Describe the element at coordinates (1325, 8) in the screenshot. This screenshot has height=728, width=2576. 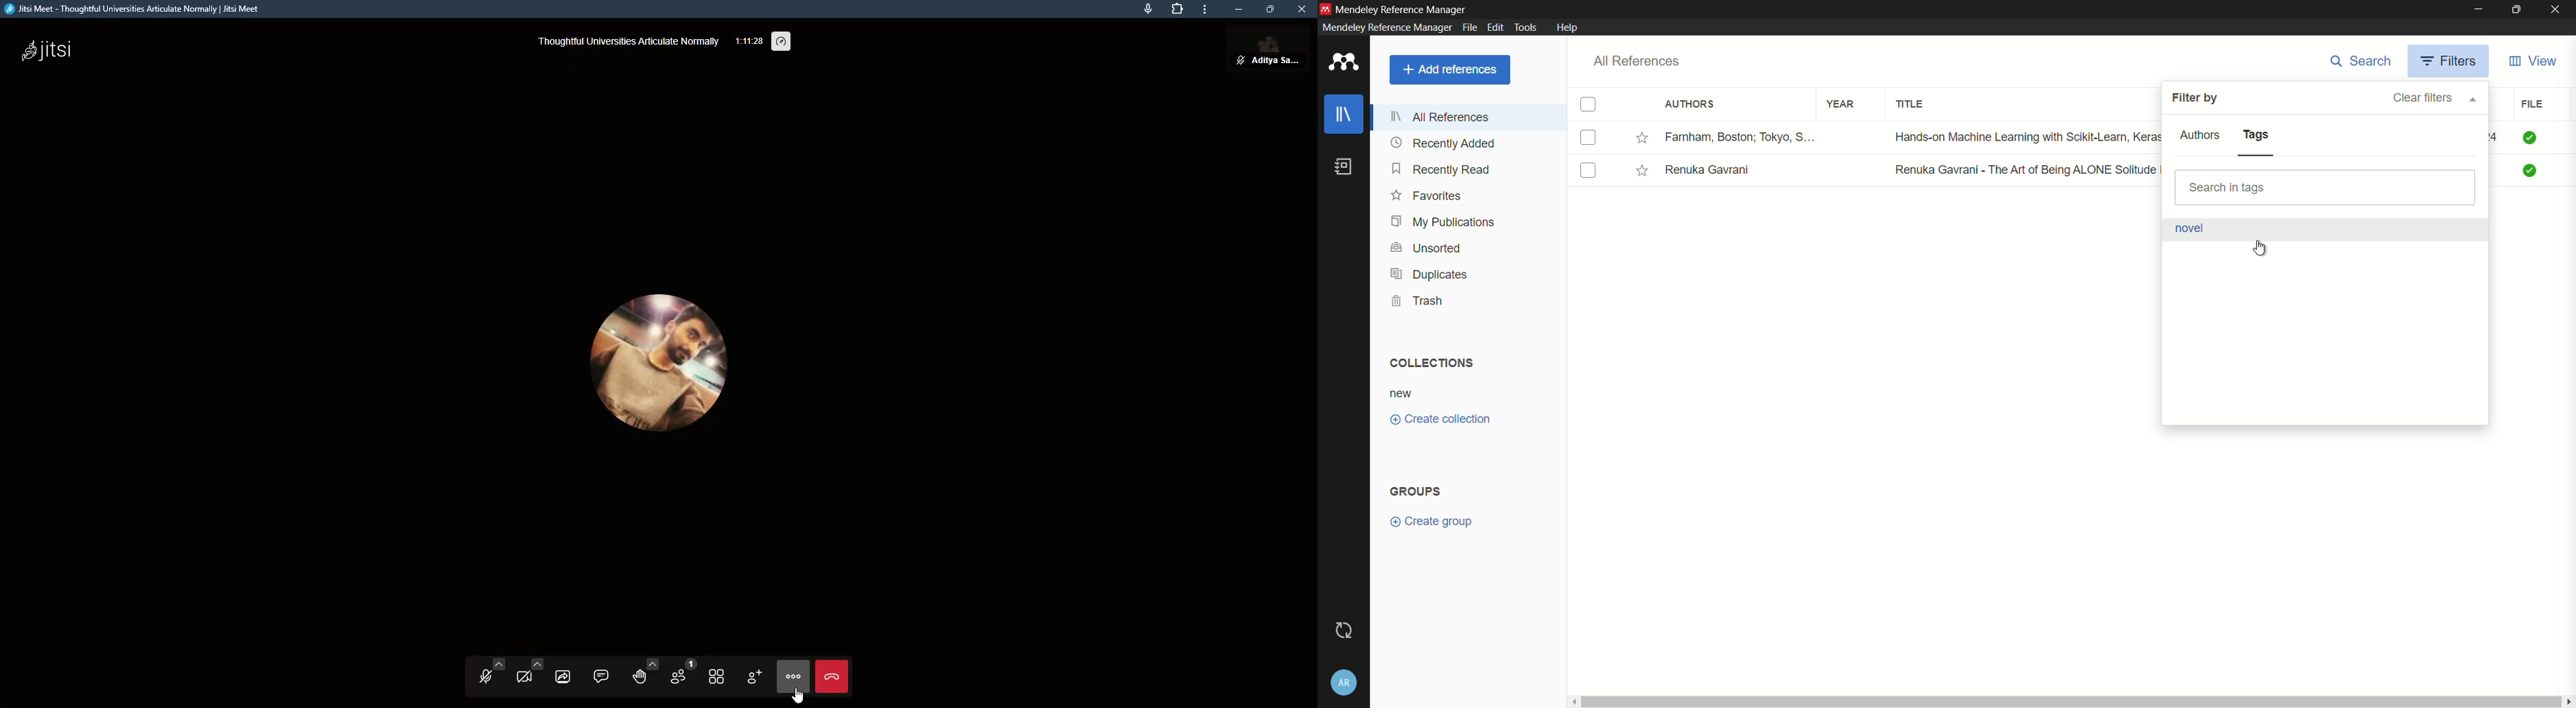
I see `app icon` at that location.